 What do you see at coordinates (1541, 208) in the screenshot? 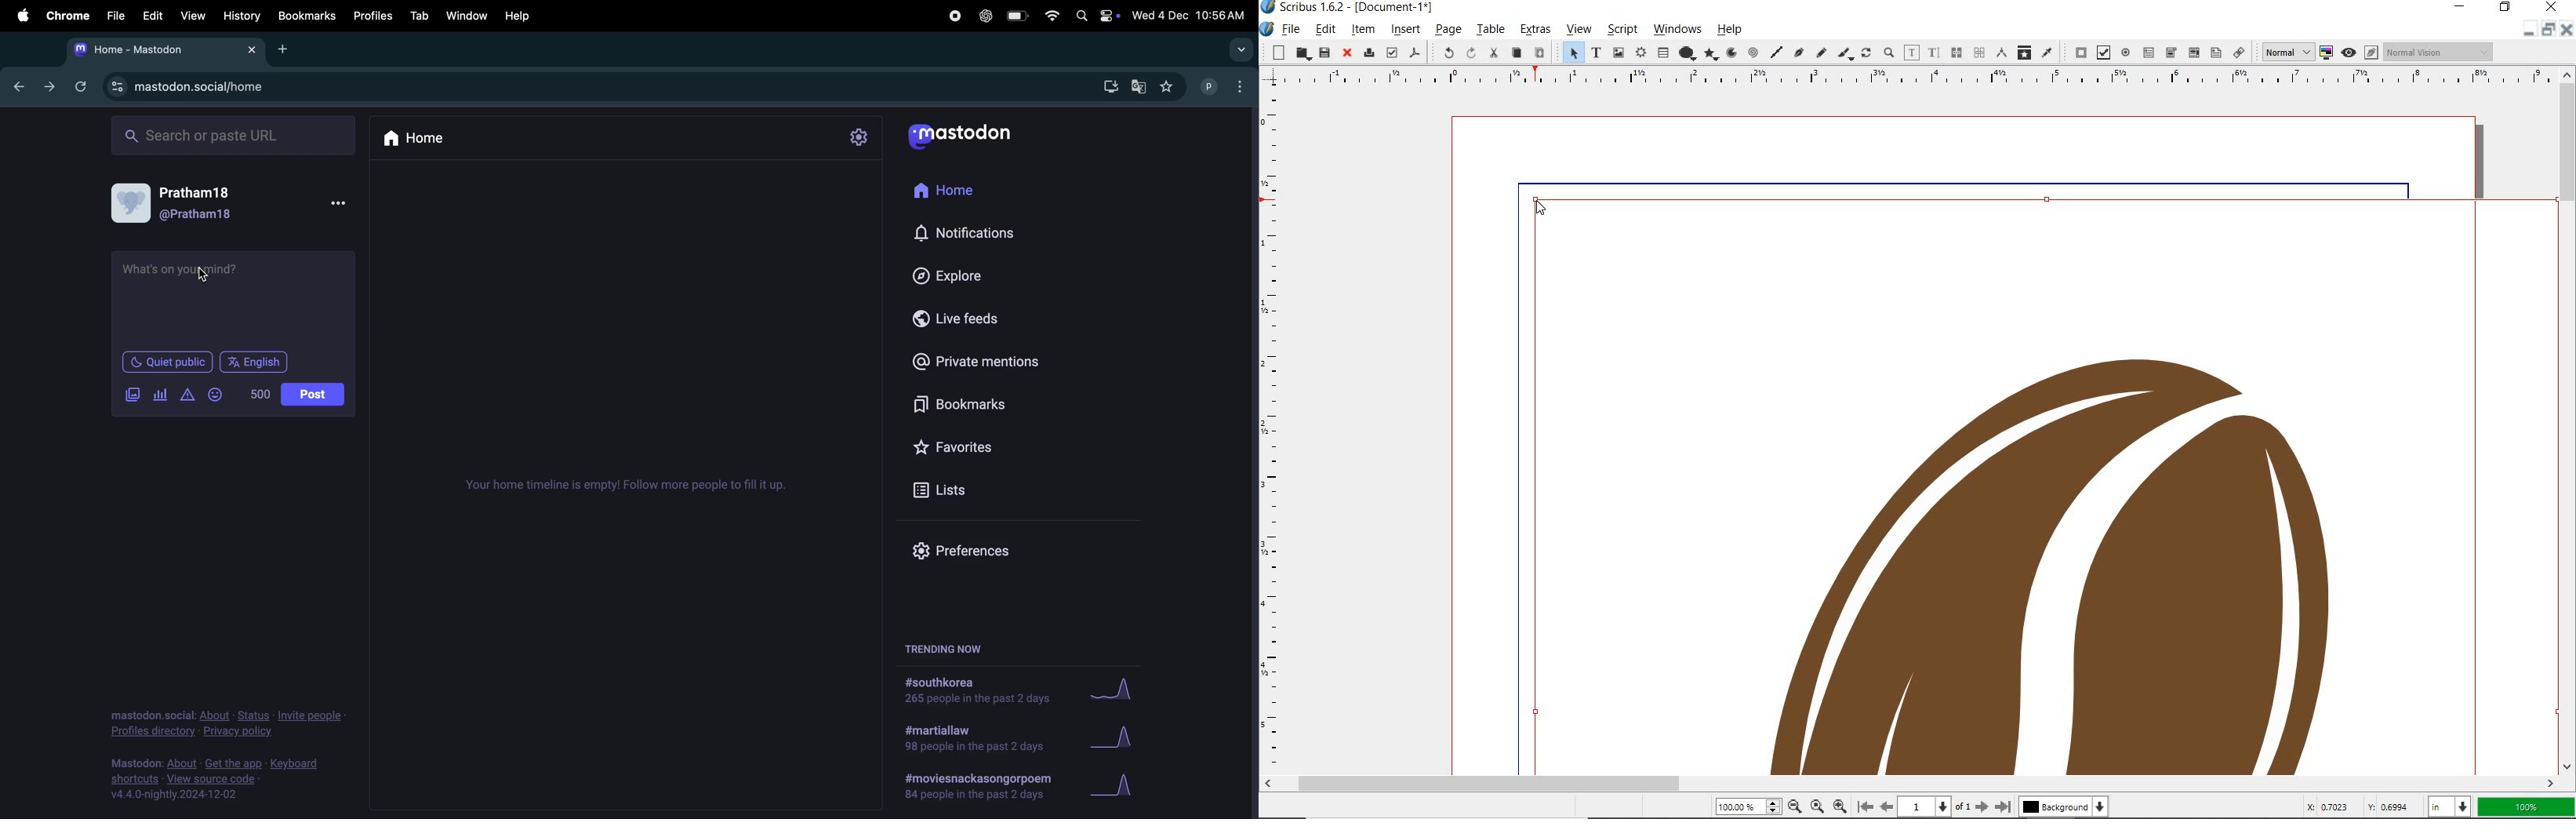
I see `Cursor Position` at bounding box center [1541, 208].